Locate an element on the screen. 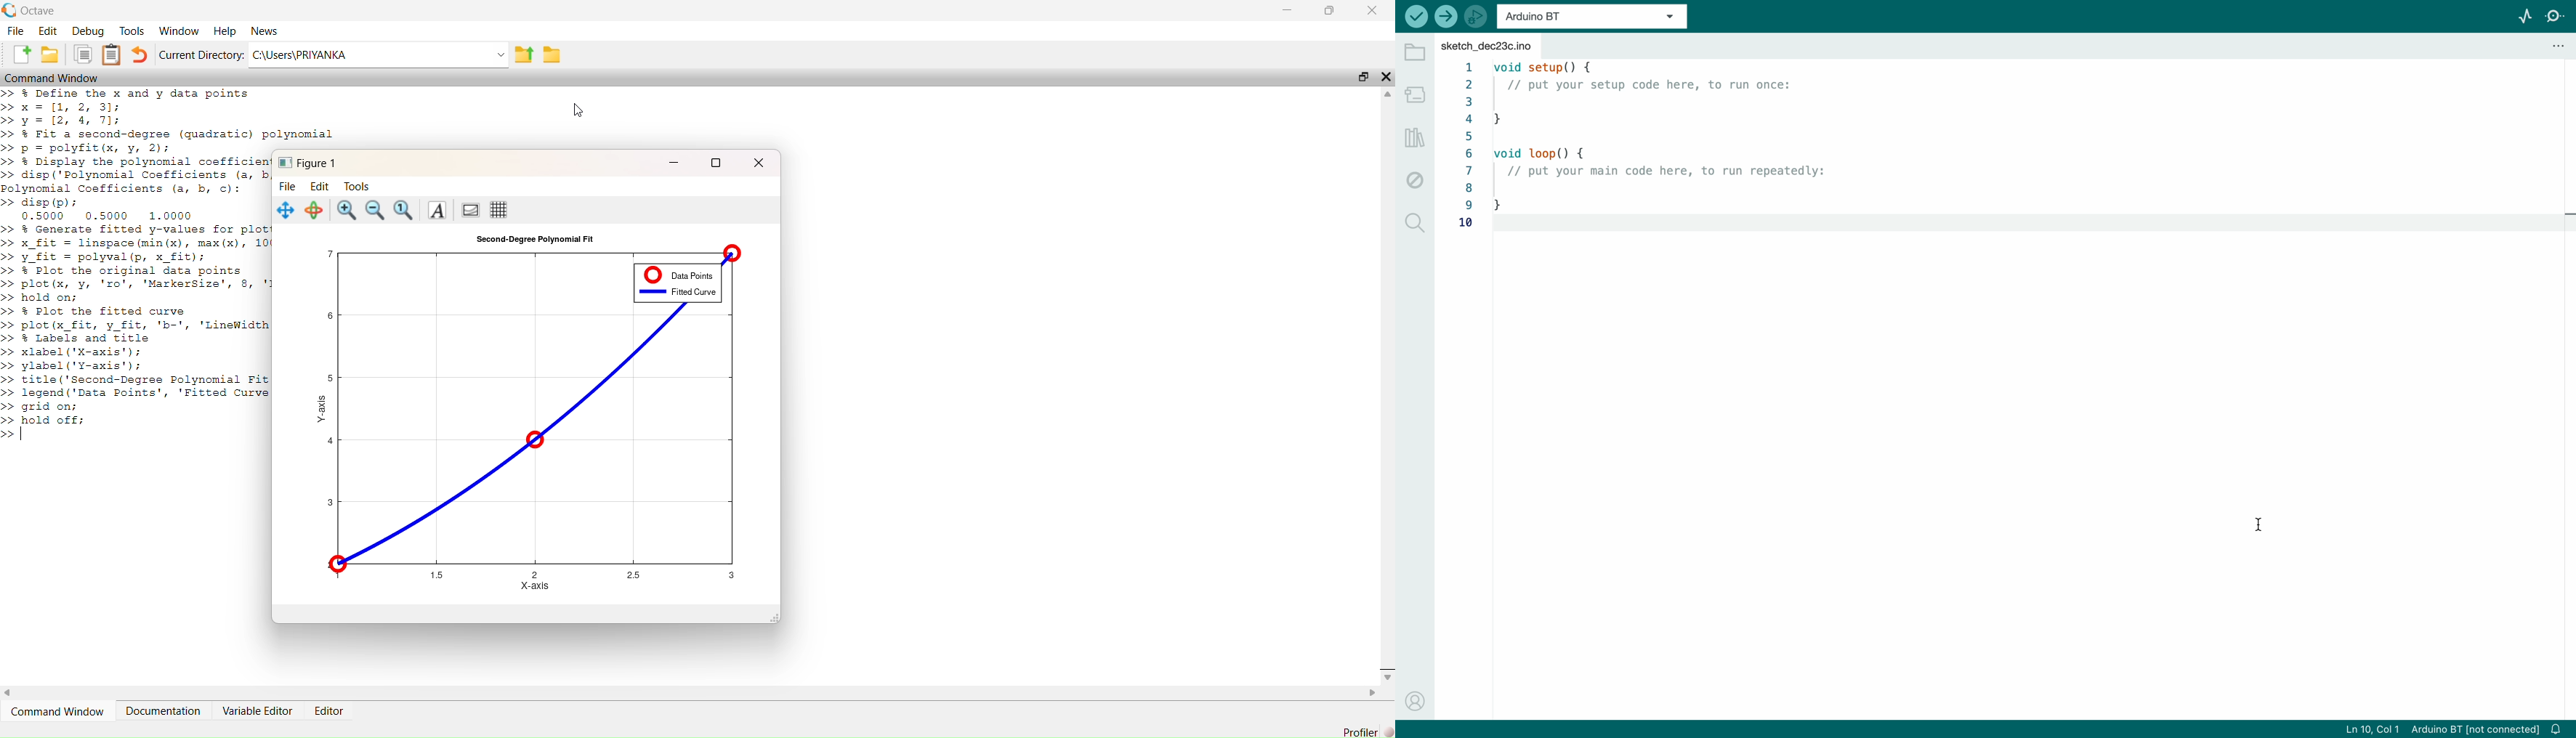 This screenshot has height=756, width=2576. File is located at coordinates (288, 185).